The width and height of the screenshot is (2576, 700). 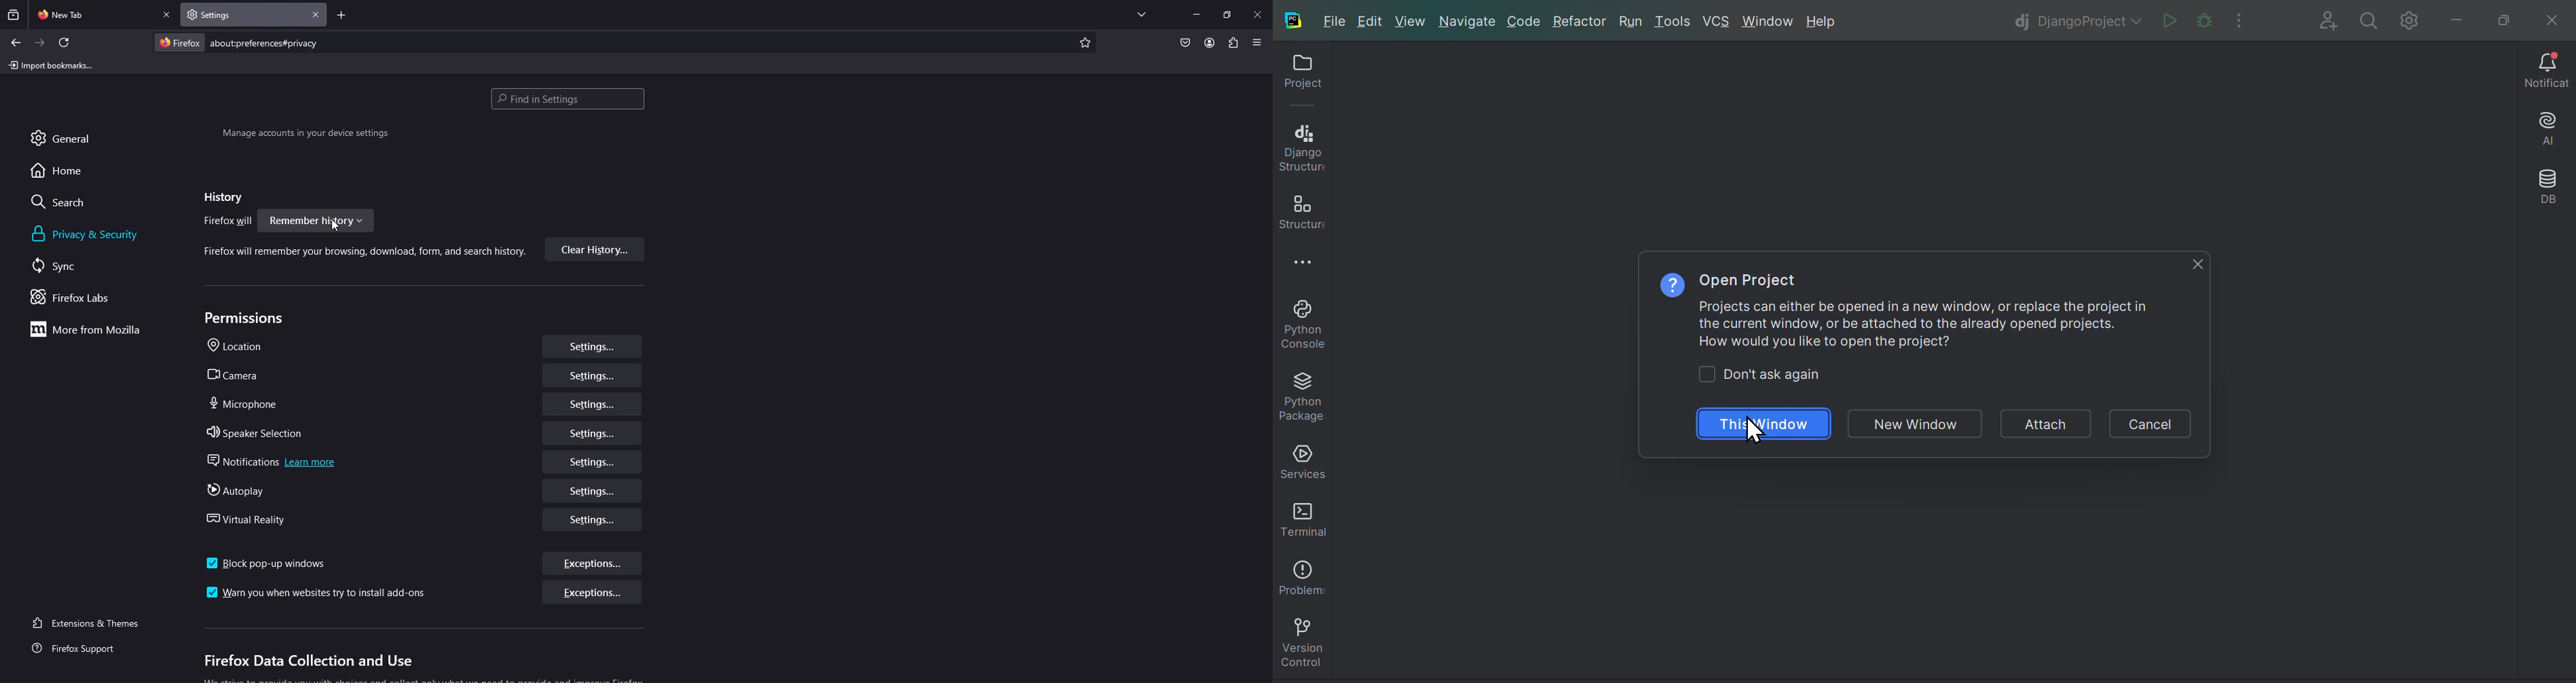 What do you see at coordinates (1294, 18) in the screenshot?
I see `py charm` at bounding box center [1294, 18].